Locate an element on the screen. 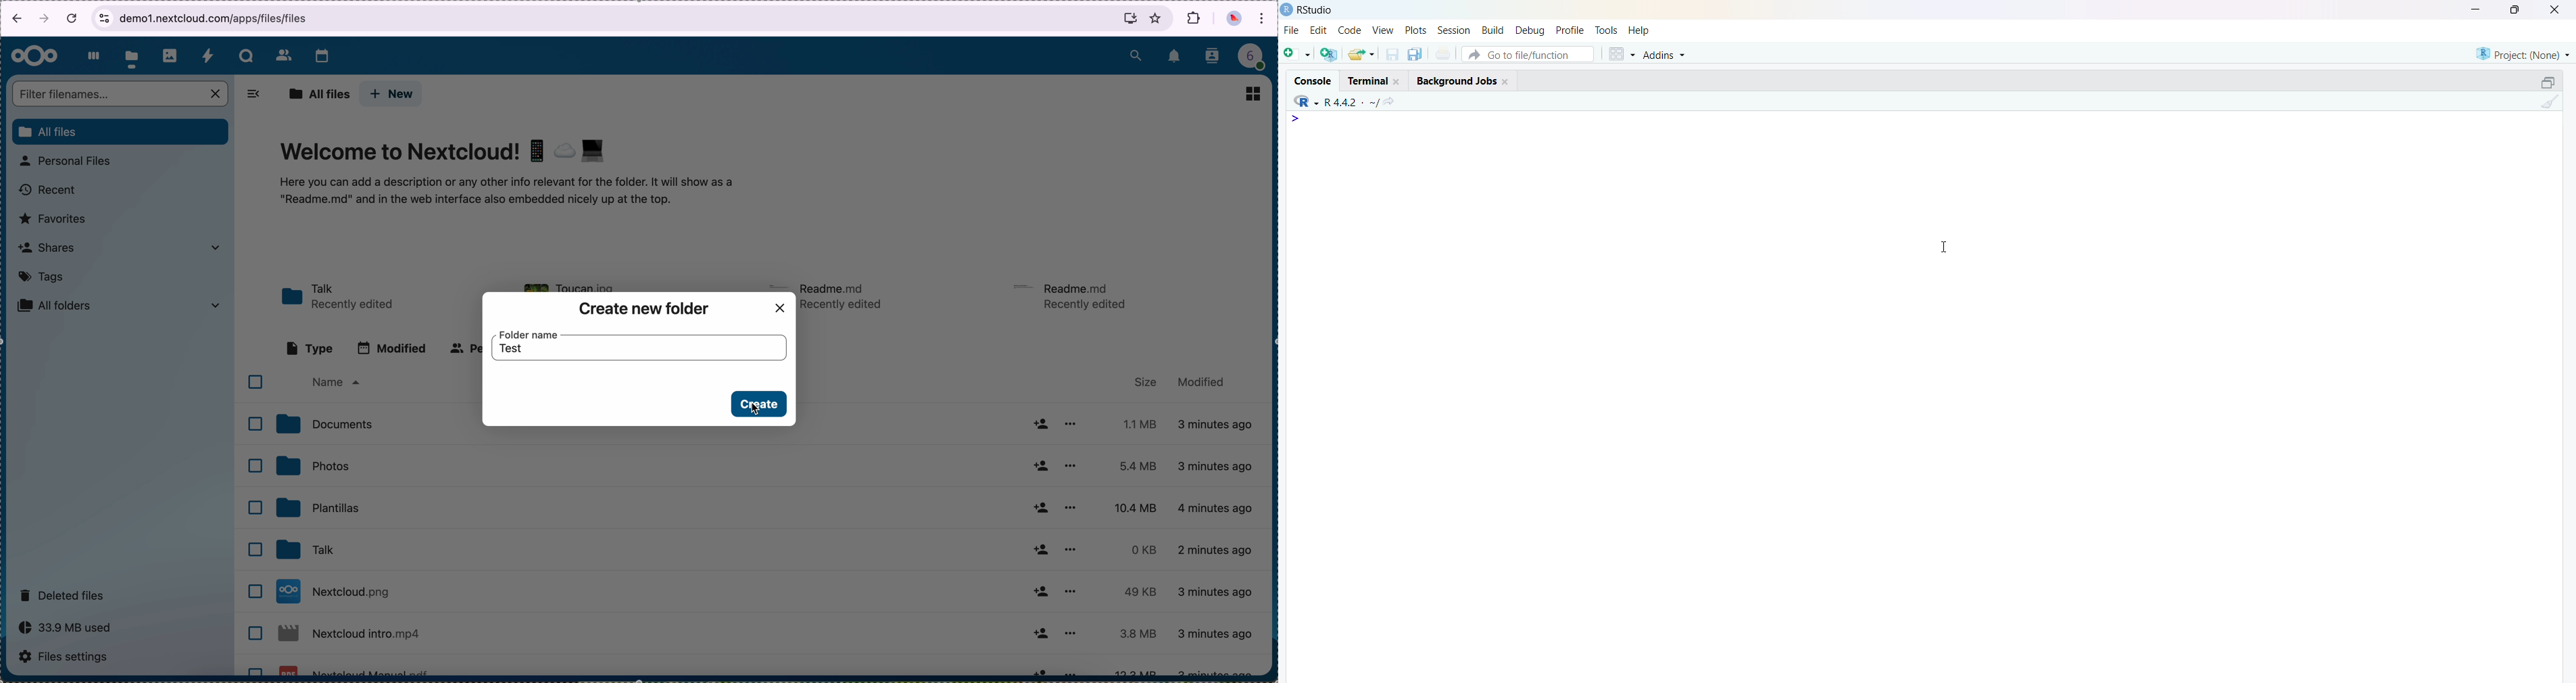 This screenshot has width=2576, height=700. open in separate window is located at coordinates (2549, 82).